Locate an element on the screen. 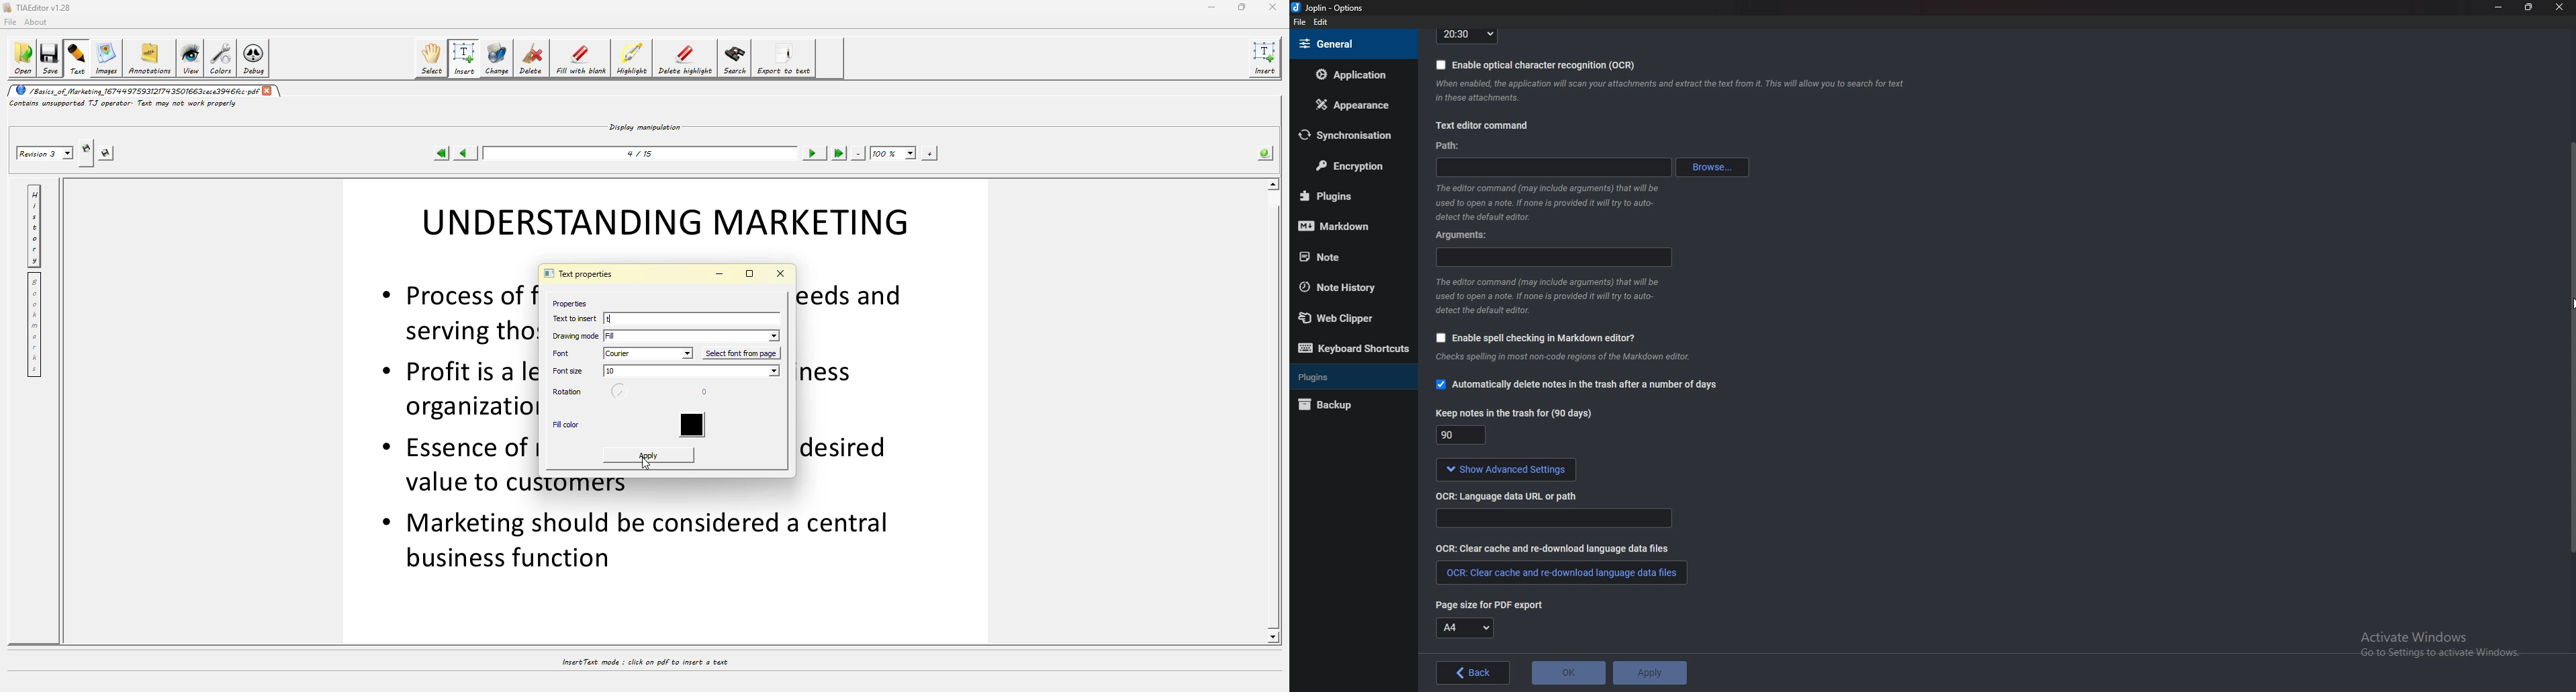 This screenshot has width=2576, height=700. info on ocr is located at coordinates (1671, 91).